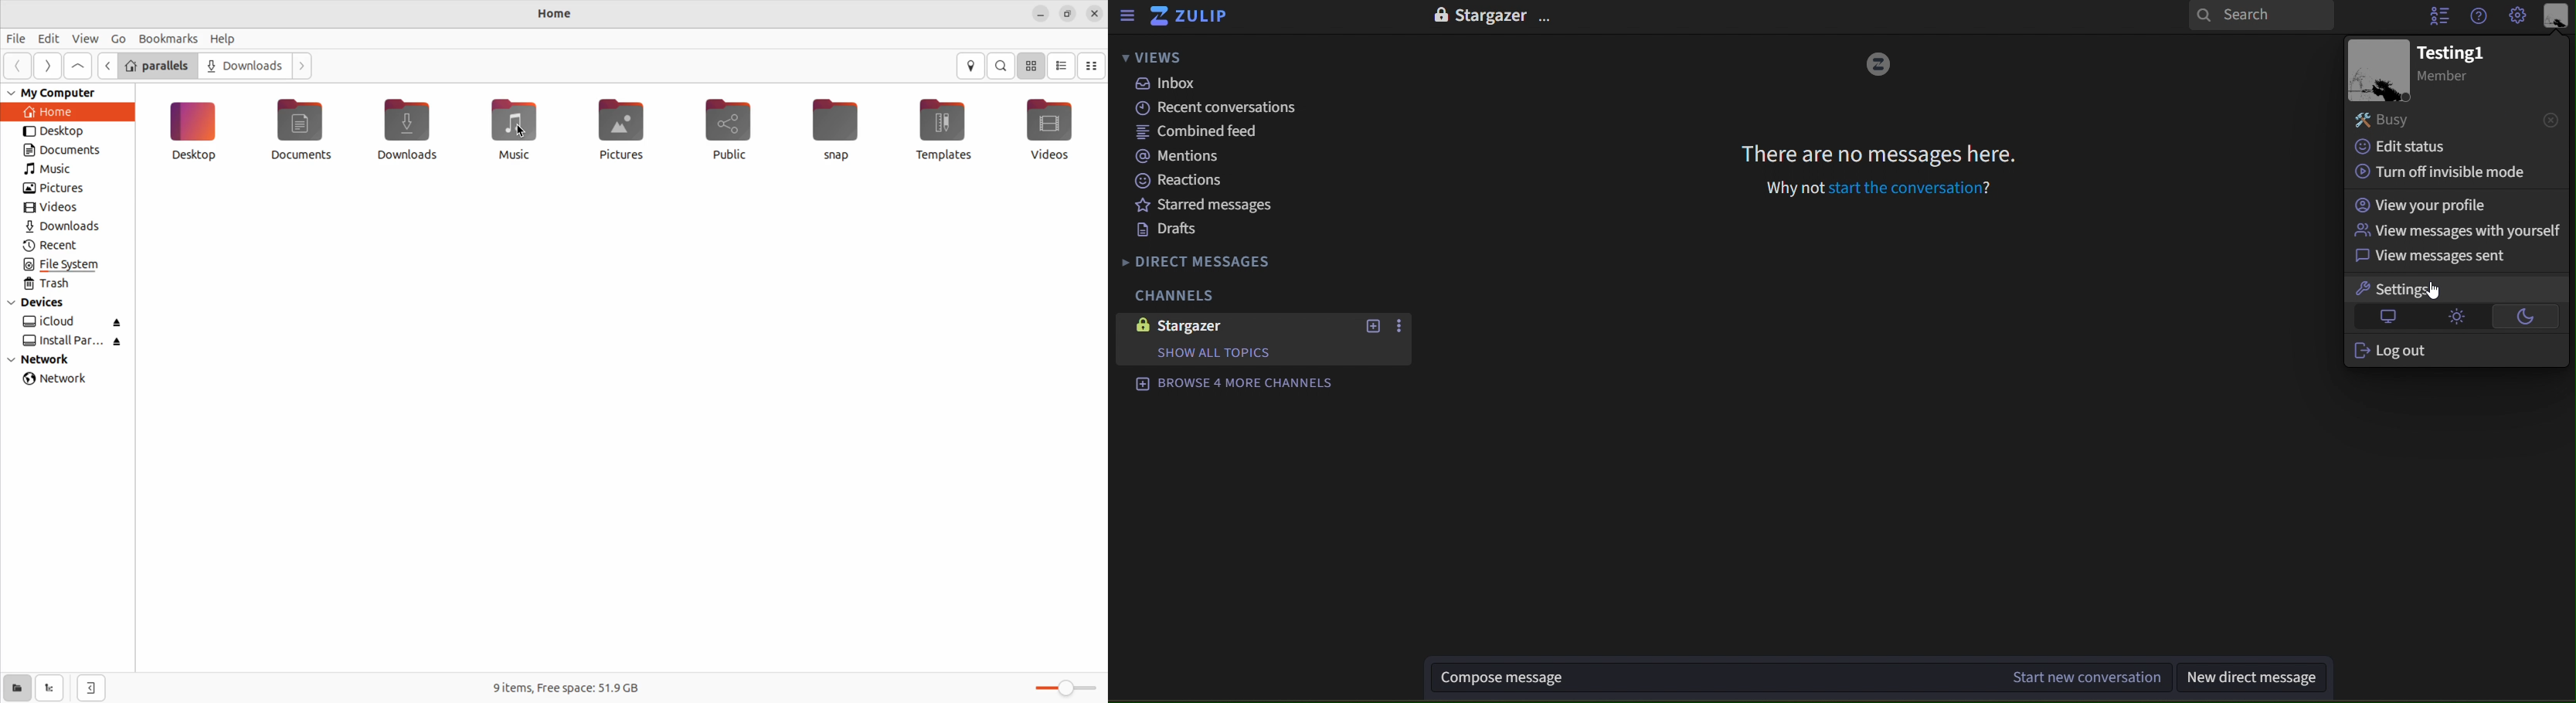 This screenshot has width=2576, height=728. I want to click on more options, so click(1398, 328).